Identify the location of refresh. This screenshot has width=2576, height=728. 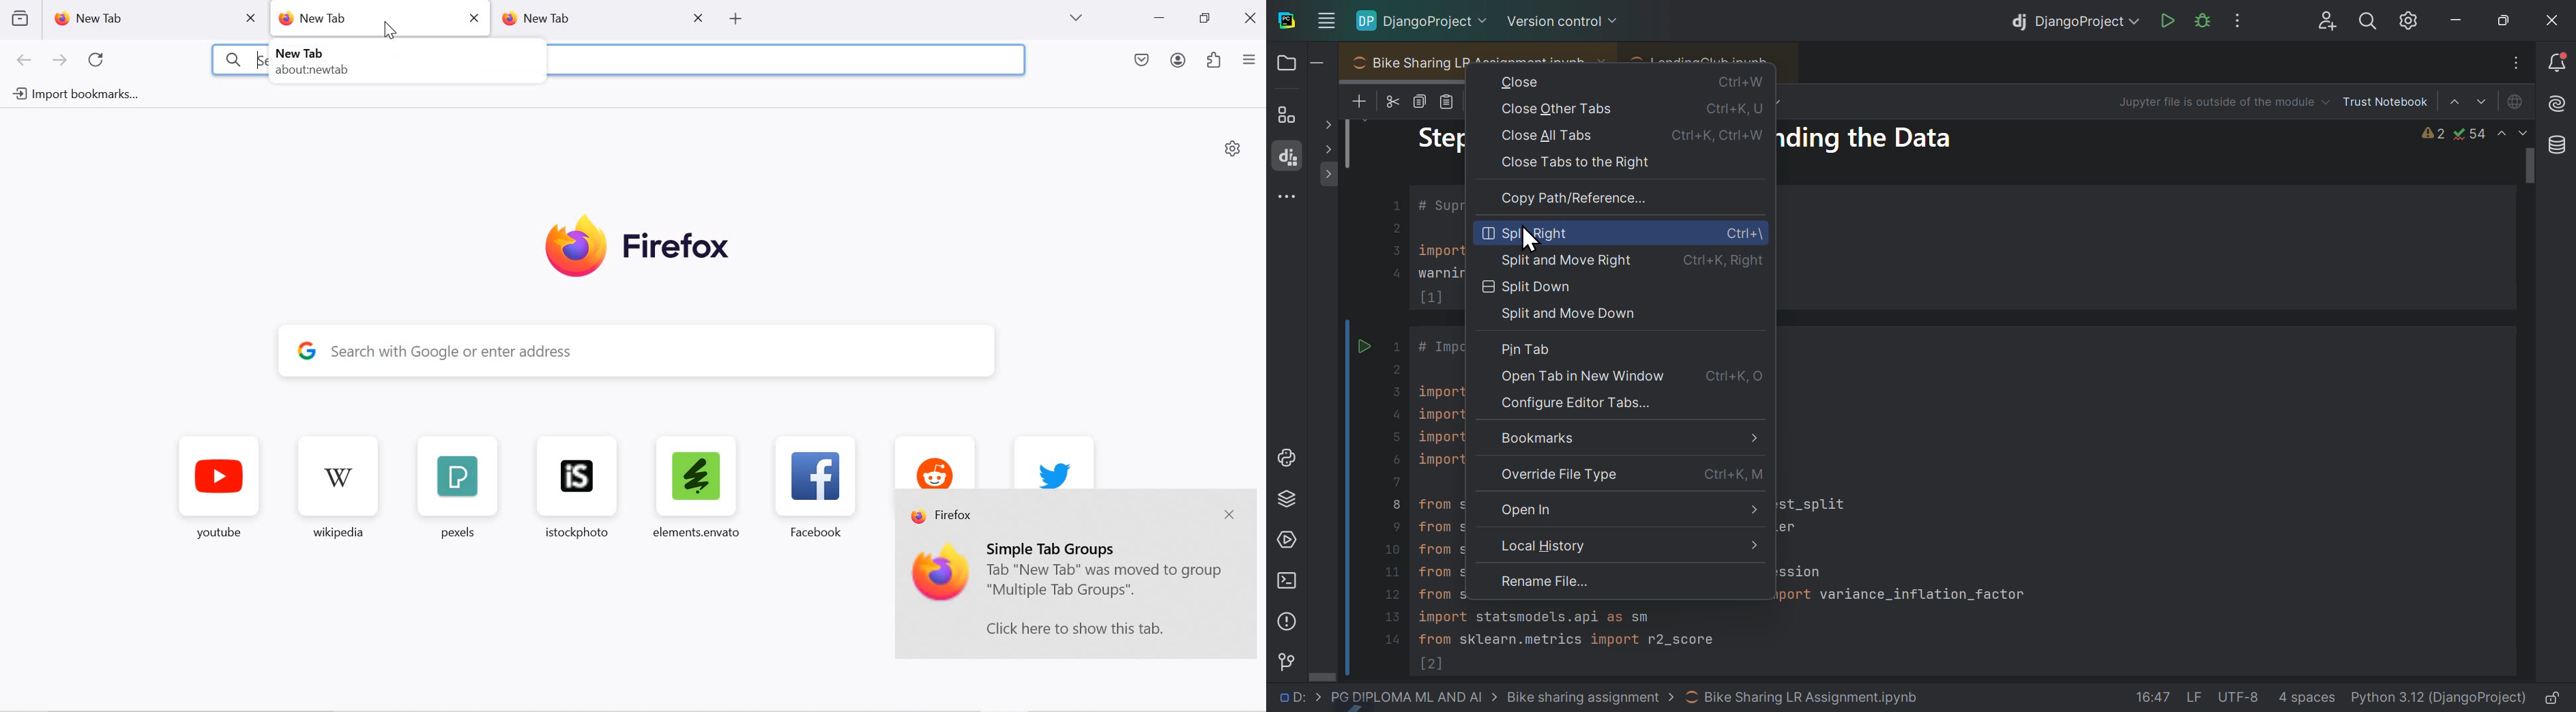
(97, 60).